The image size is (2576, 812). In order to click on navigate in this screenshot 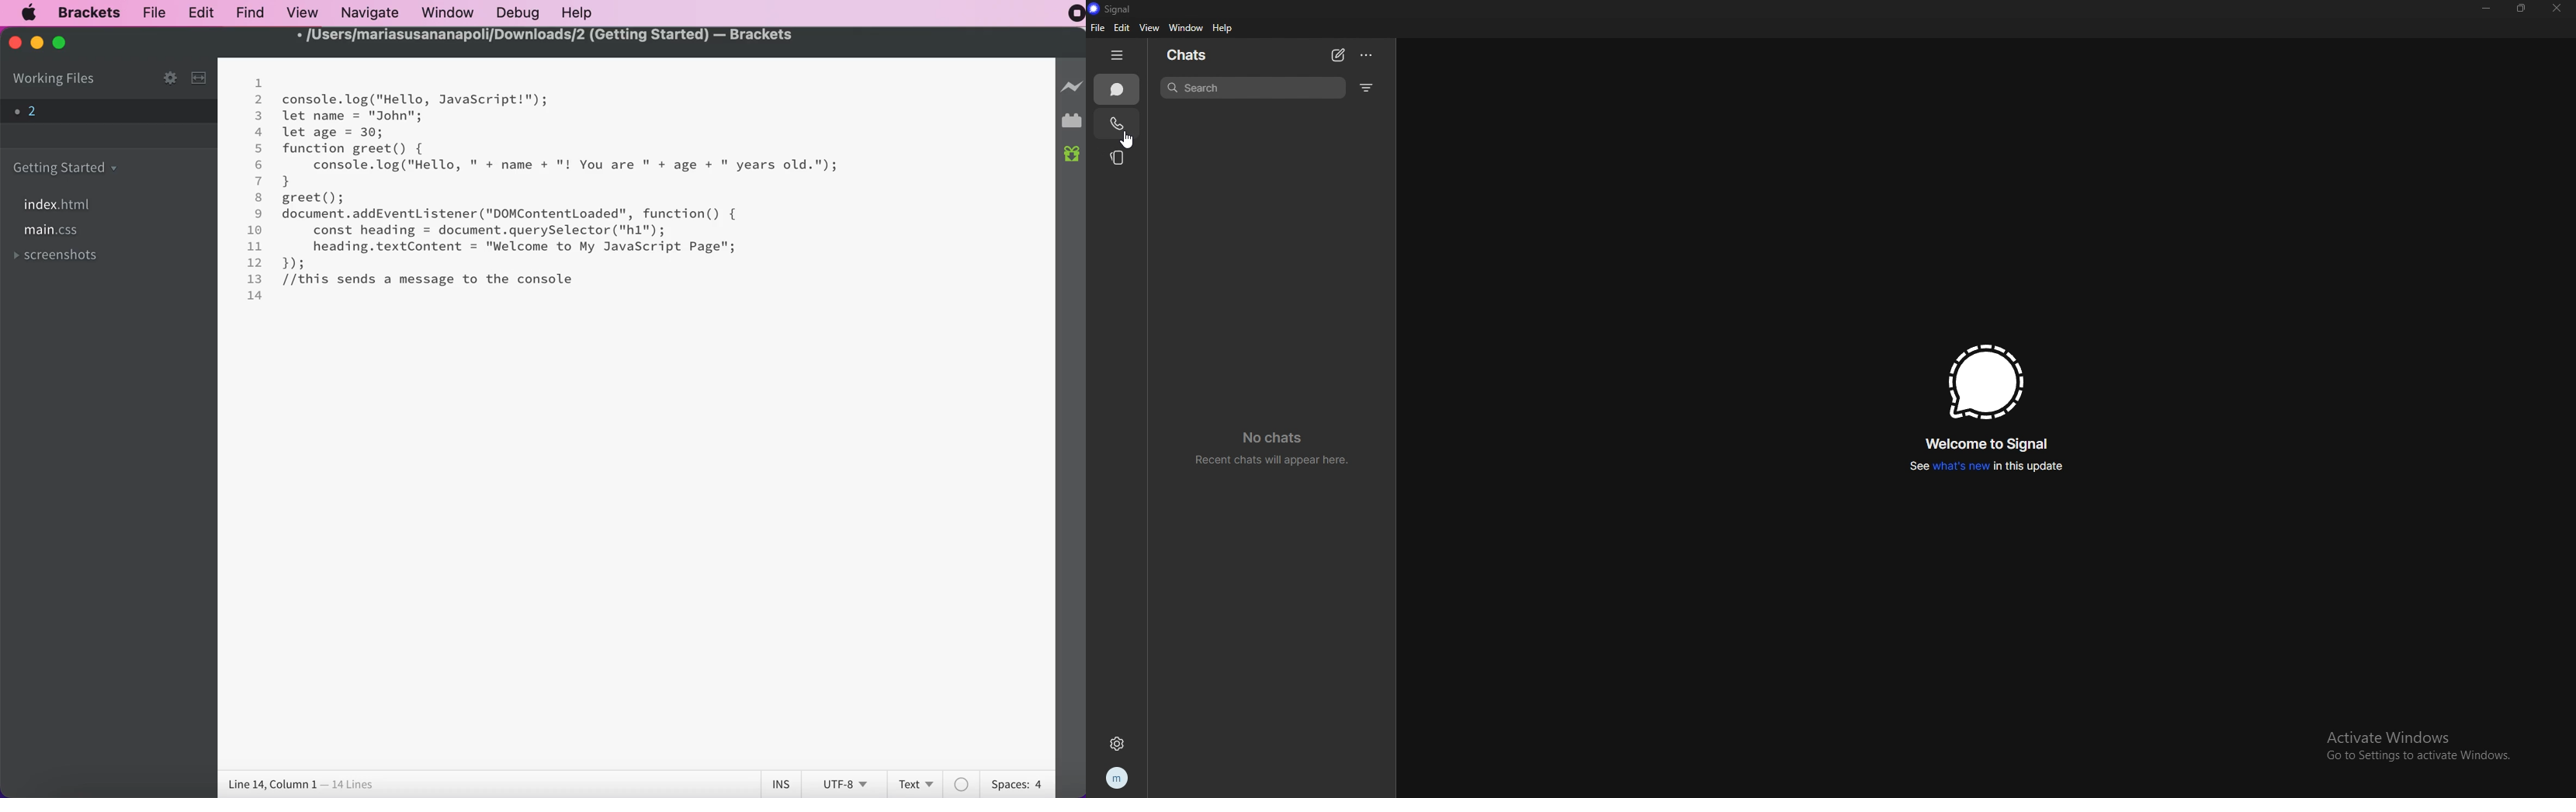, I will do `click(368, 14)`.